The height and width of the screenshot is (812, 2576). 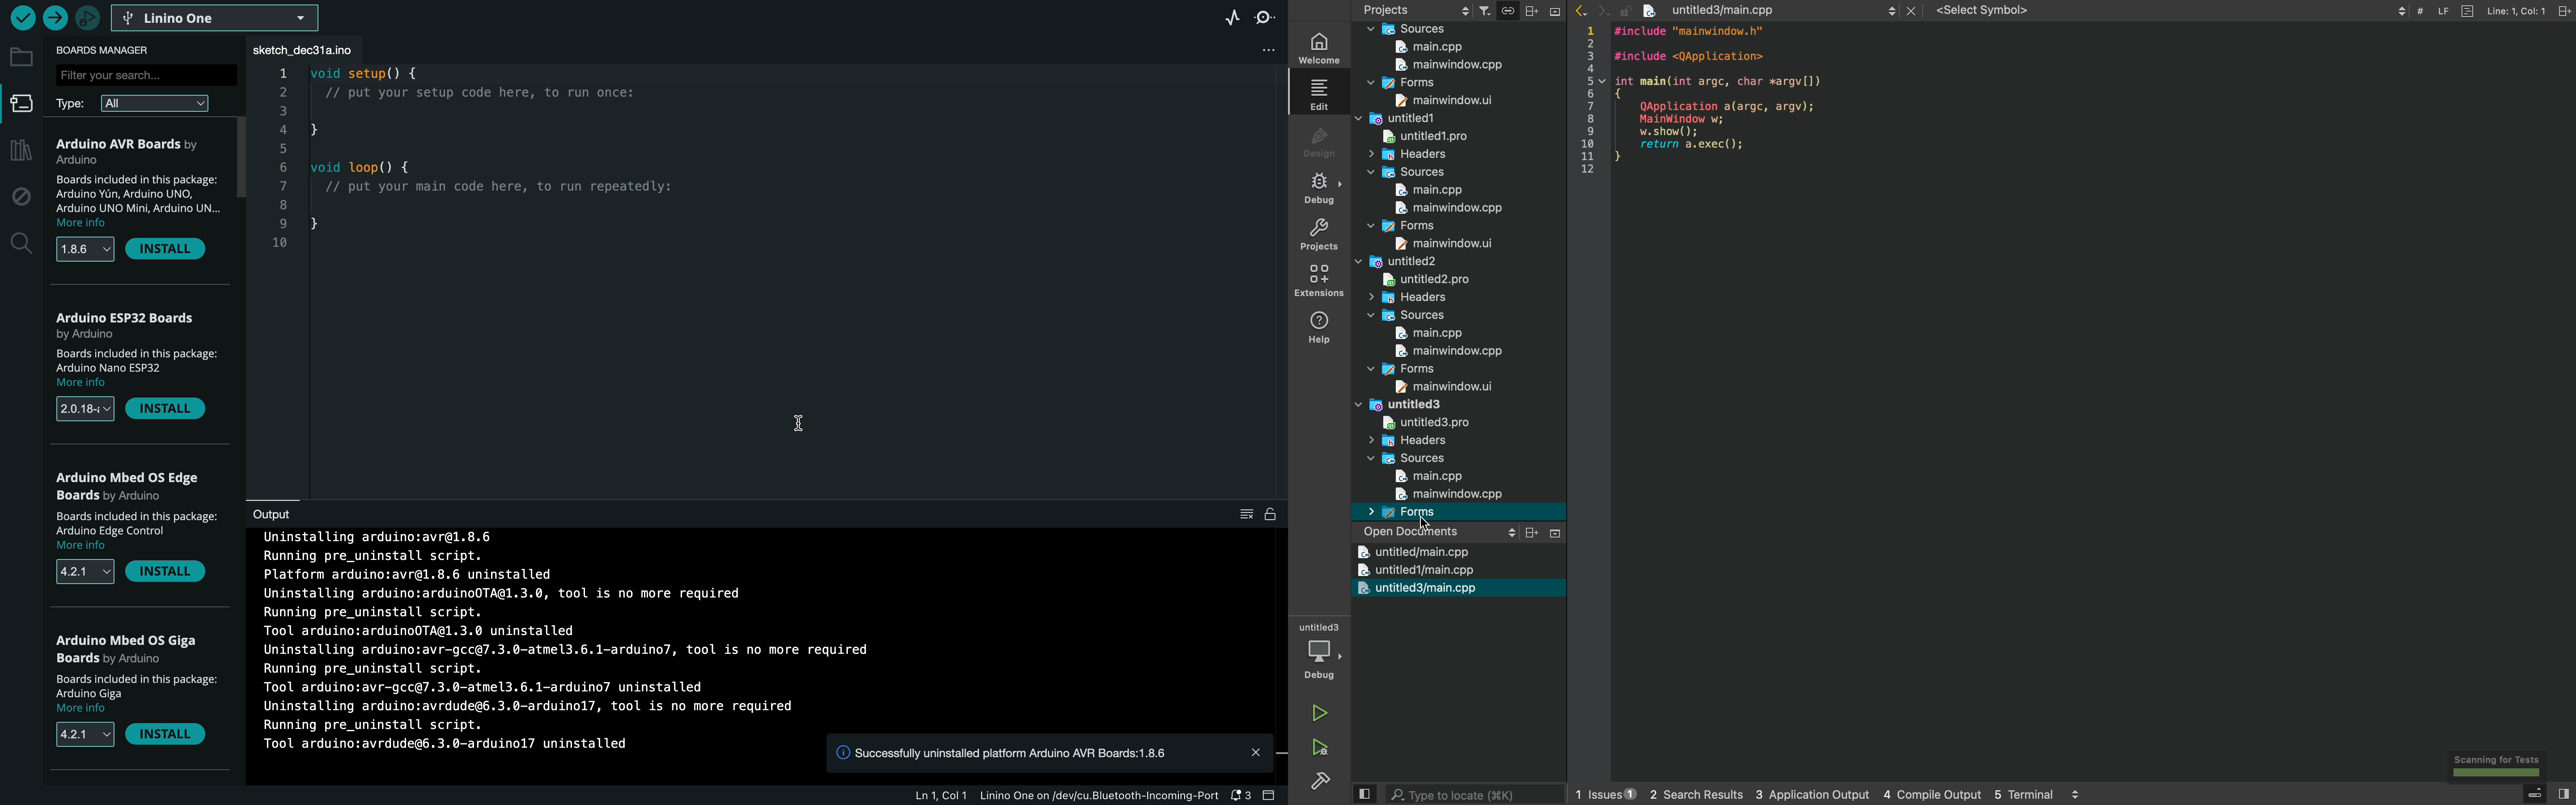 What do you see at coordinates (222, 17) in the screenshot?
I see `linino one` at bounding box center [222, 17].